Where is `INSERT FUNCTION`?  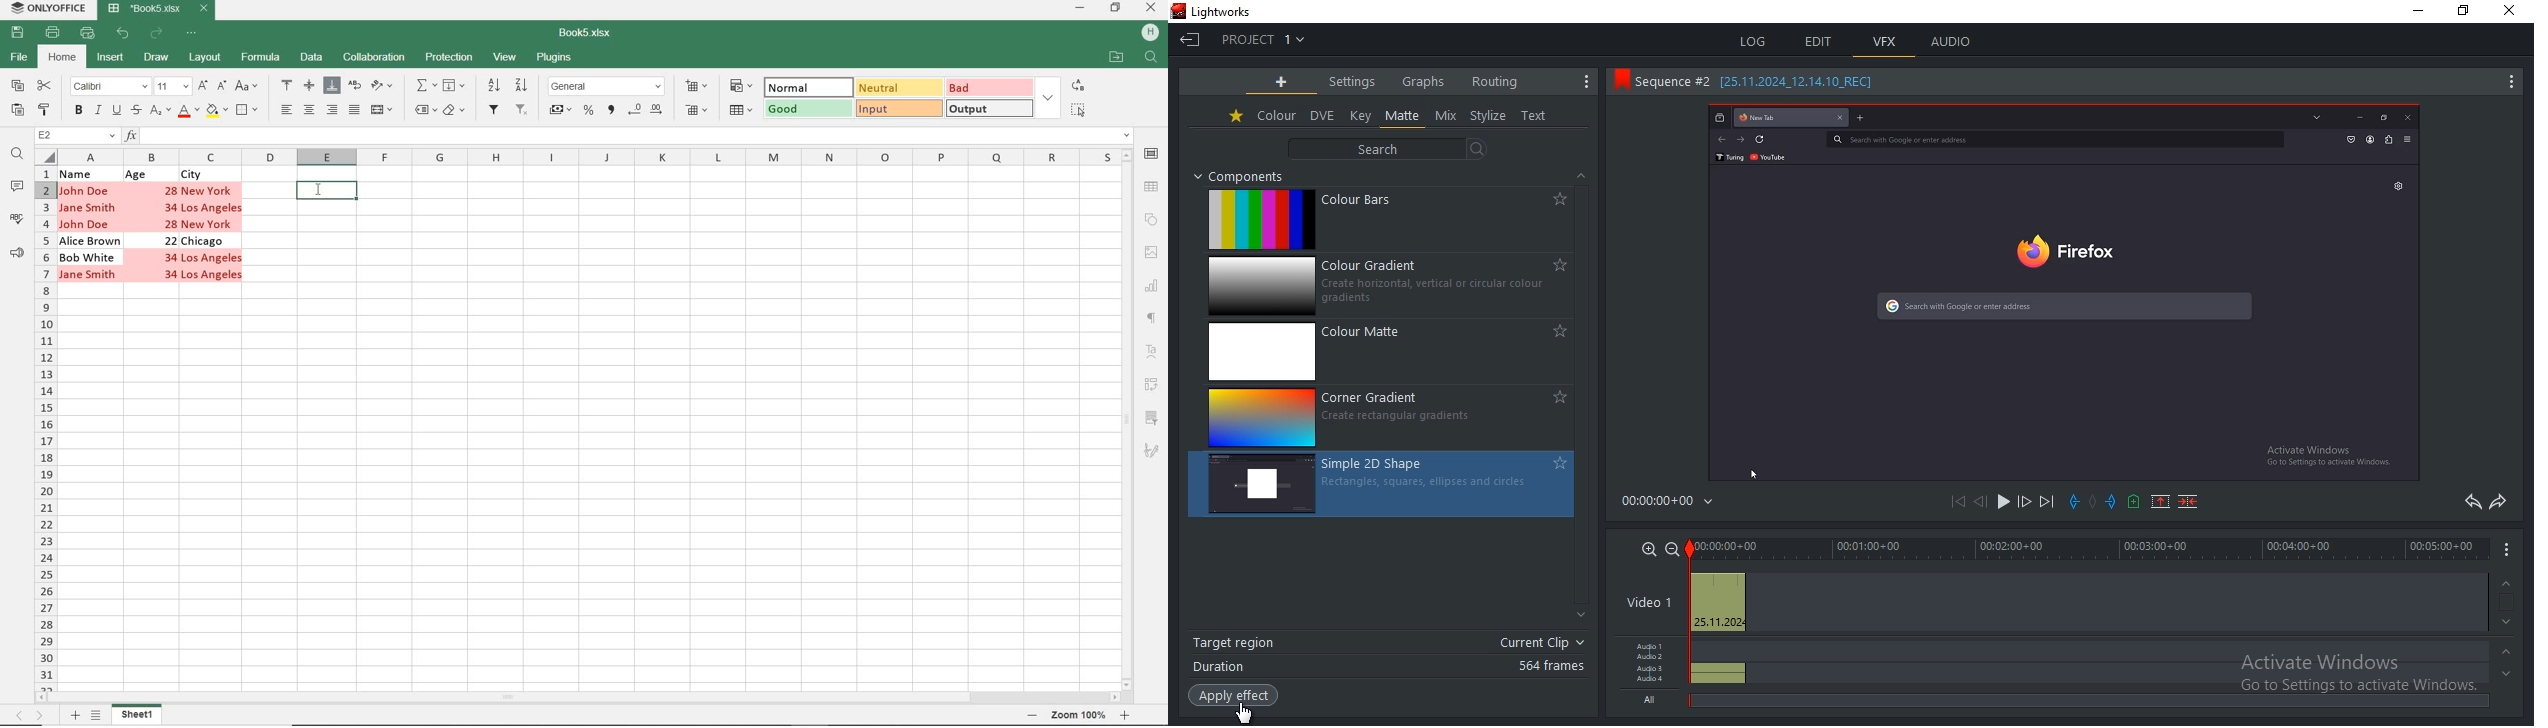
INSERT FUNCTION is located at coordinates (425, 84).